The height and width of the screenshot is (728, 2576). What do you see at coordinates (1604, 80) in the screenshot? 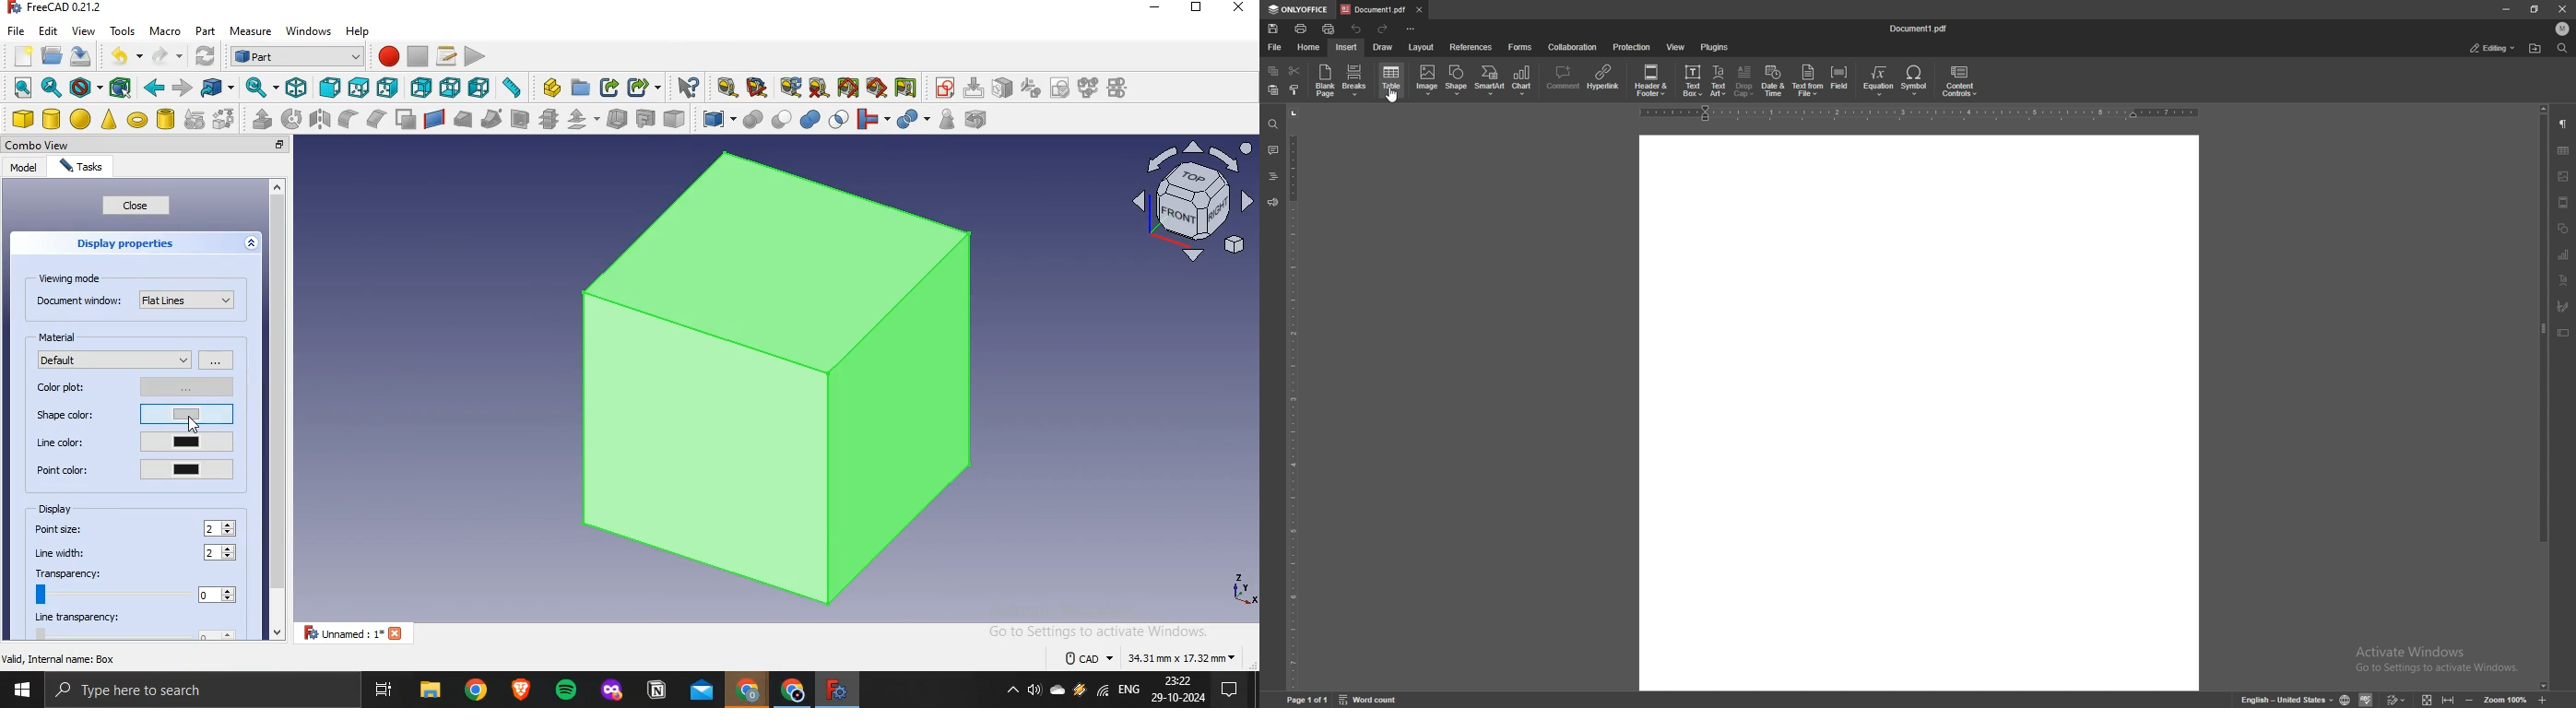
I see `hyperlink` at bounding box center [1604, 80].